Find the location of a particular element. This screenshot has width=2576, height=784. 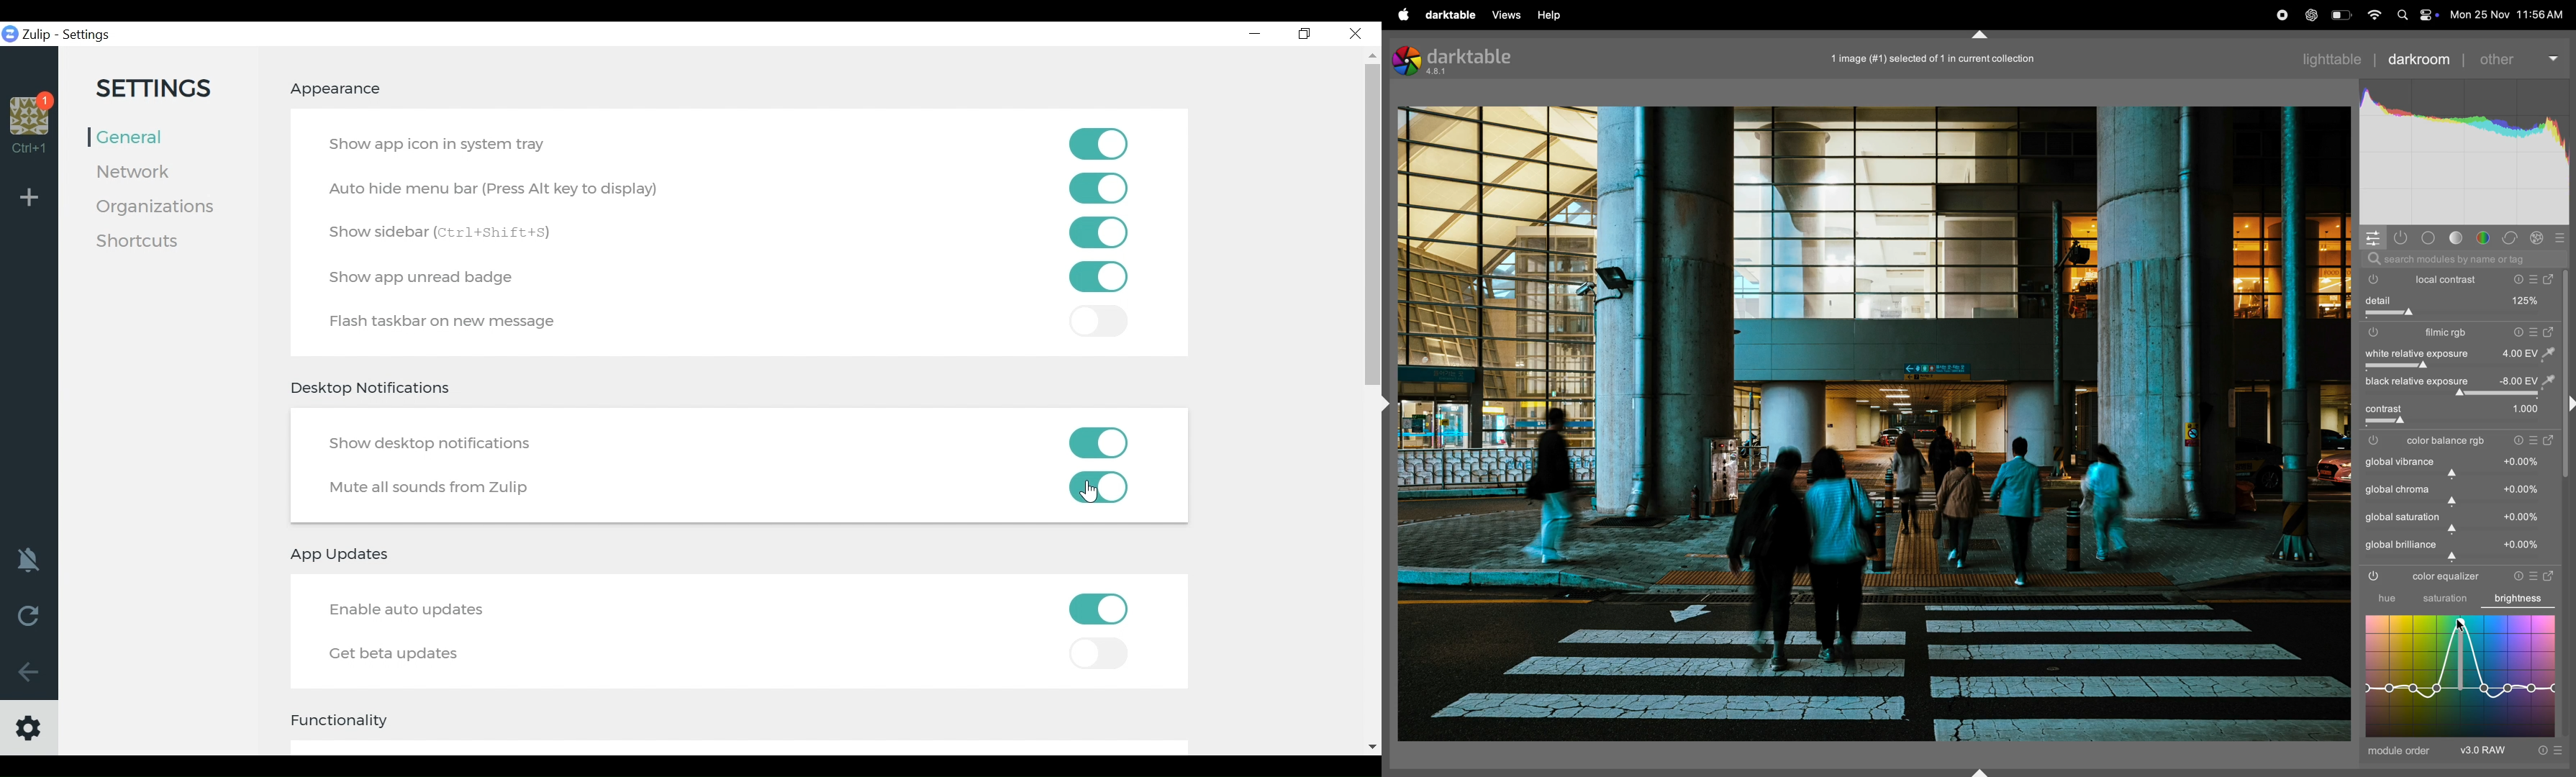

open window is located at coordinates (2550, 441).